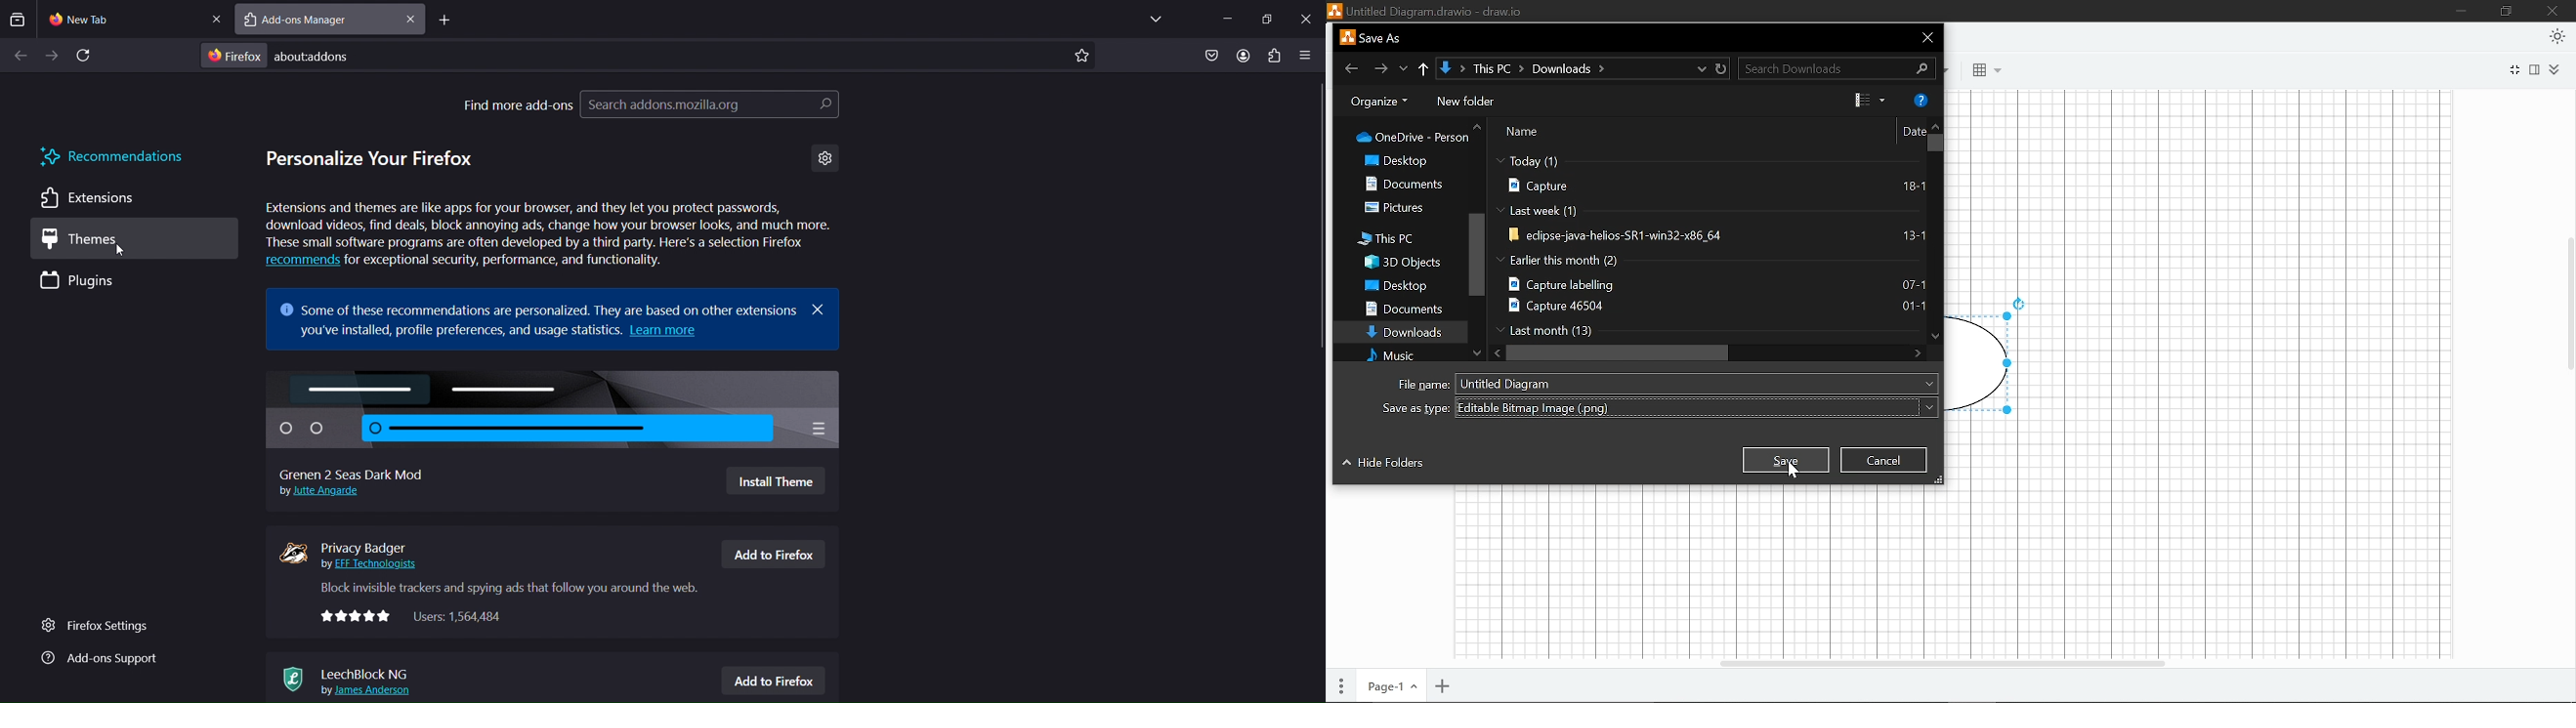  I want to click on personalize your firefox, so click(369, 159).